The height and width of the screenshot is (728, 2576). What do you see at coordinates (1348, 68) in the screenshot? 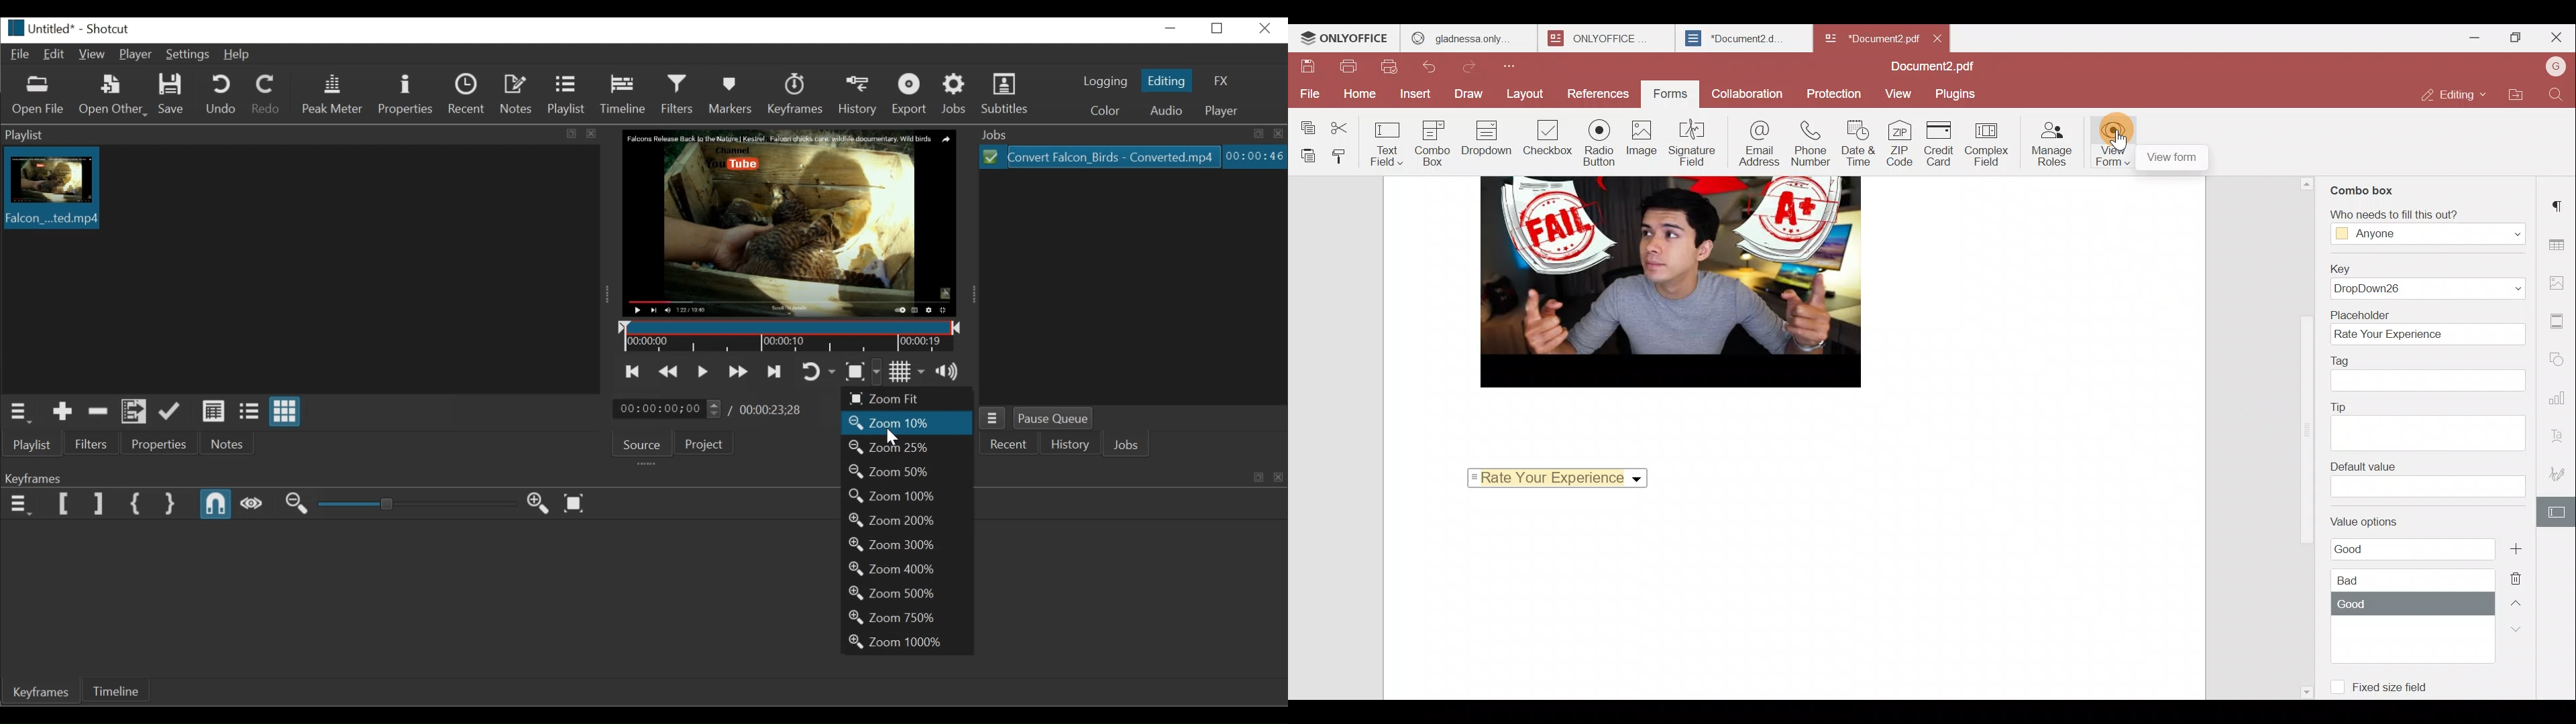
I see `Print file` at bounding box center [1348, 68].